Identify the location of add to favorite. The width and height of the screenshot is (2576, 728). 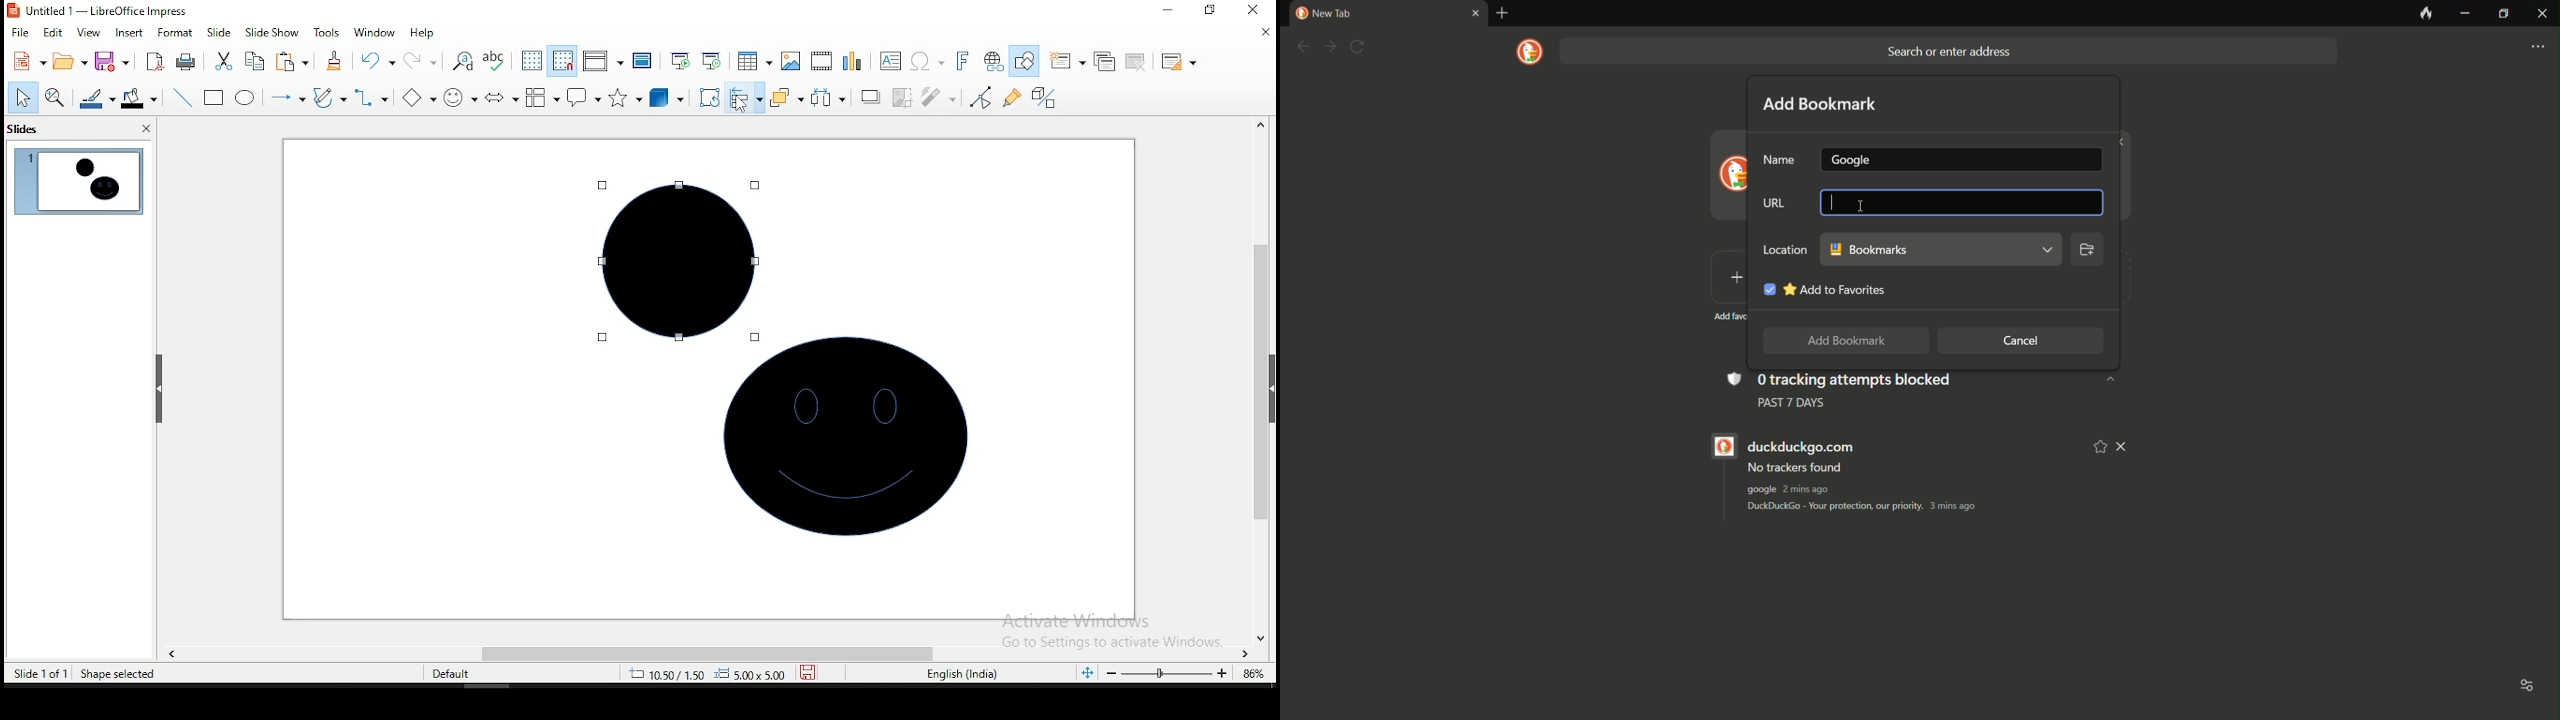
(2101, 446).